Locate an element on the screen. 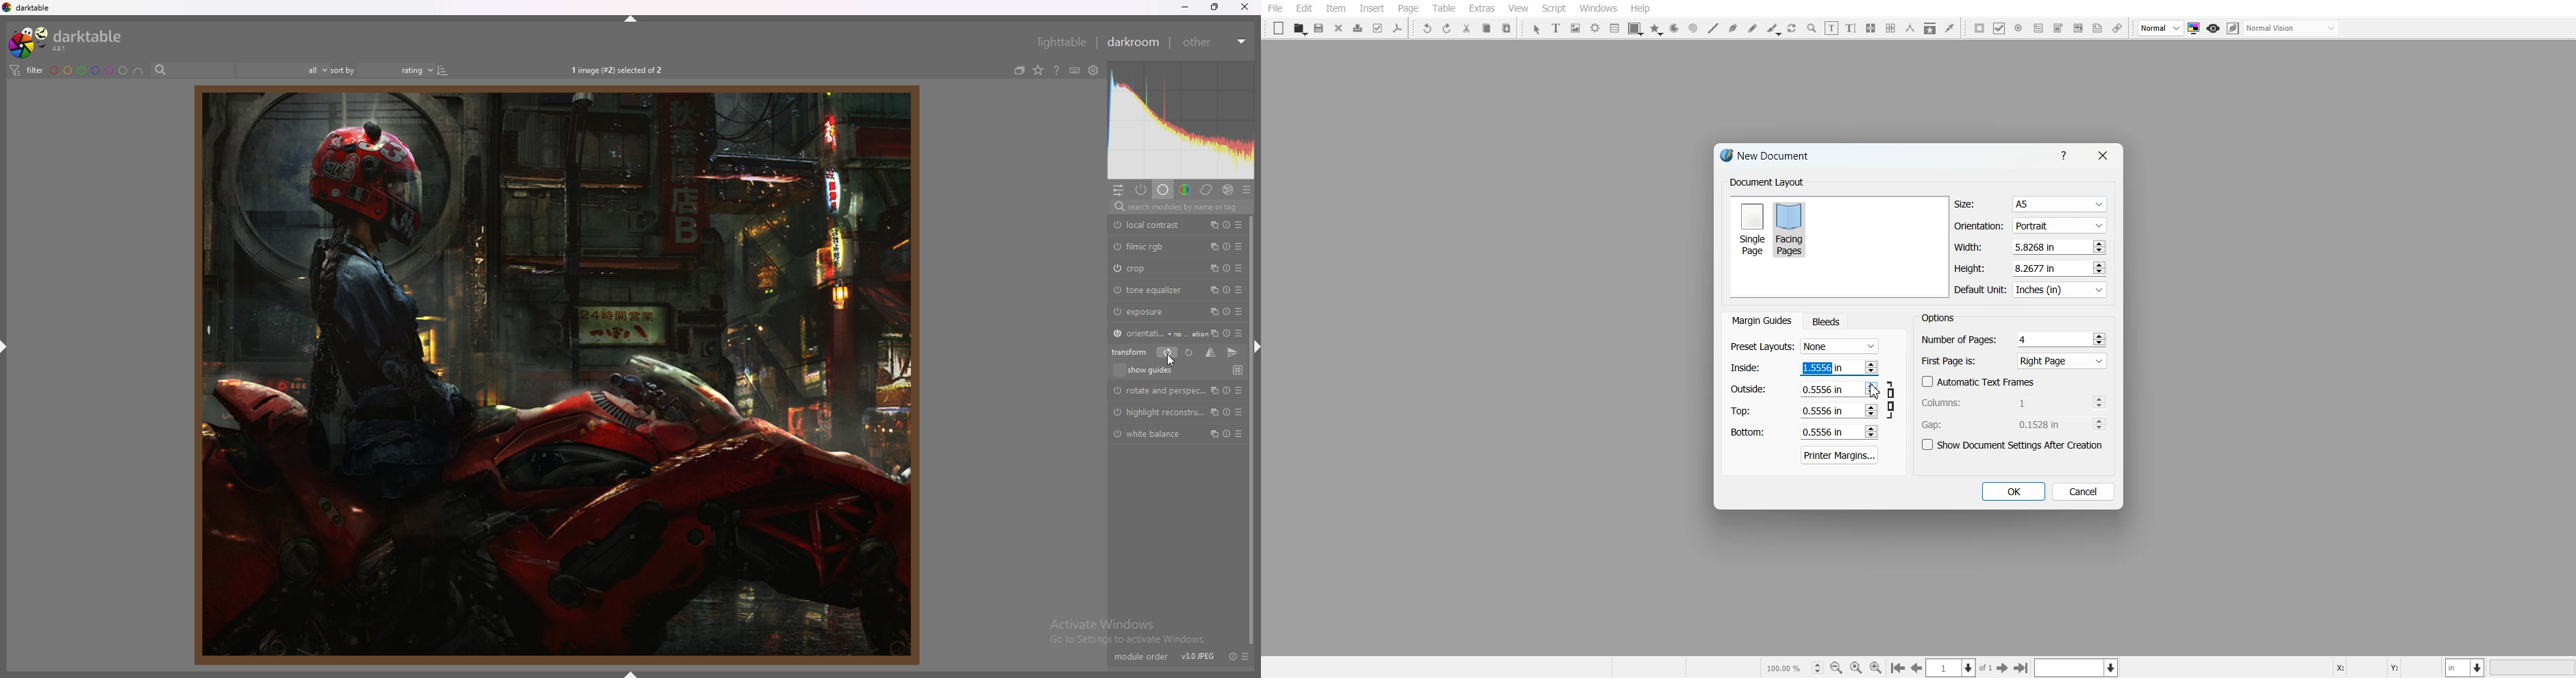 This screenshot has height=700, width=2576. Save as PDF is located at coordinates (1398, 28).